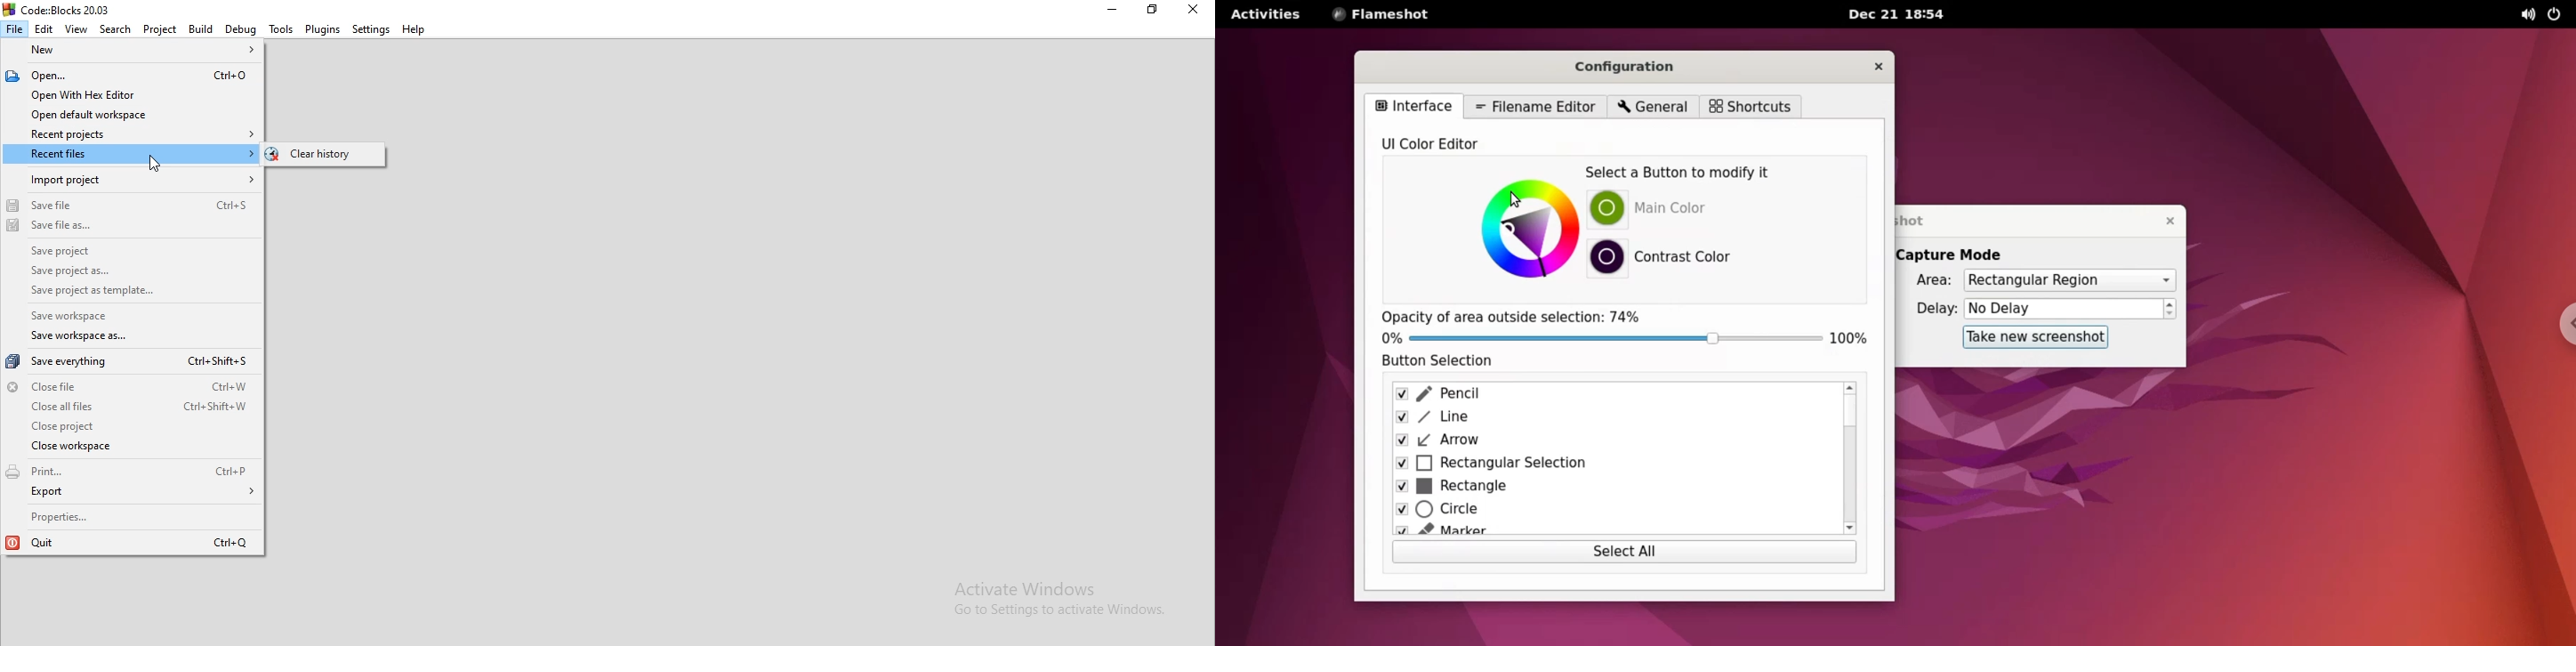  Describe the element at coordinates (1688, 207) in the screenshot. I see `main color` at that location.